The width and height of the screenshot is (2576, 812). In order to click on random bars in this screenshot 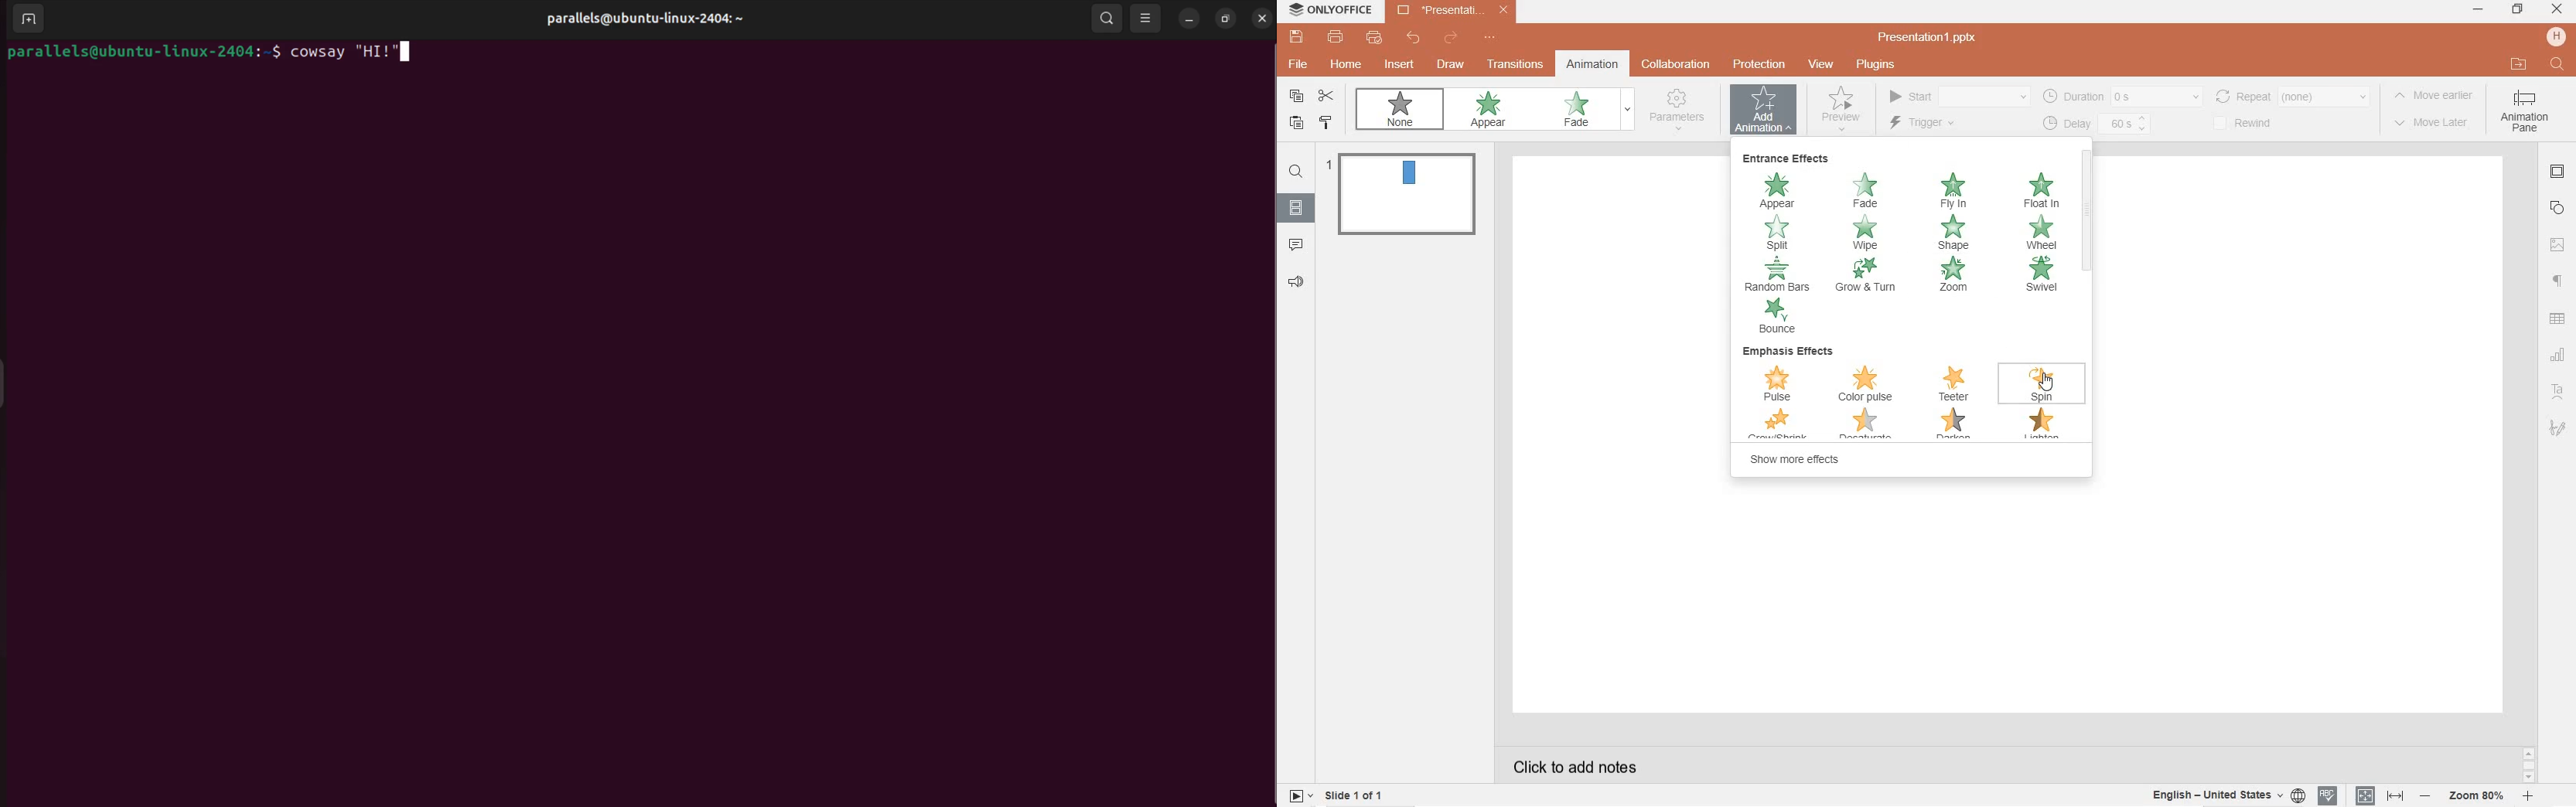, I will do `click(1776, 274)`.